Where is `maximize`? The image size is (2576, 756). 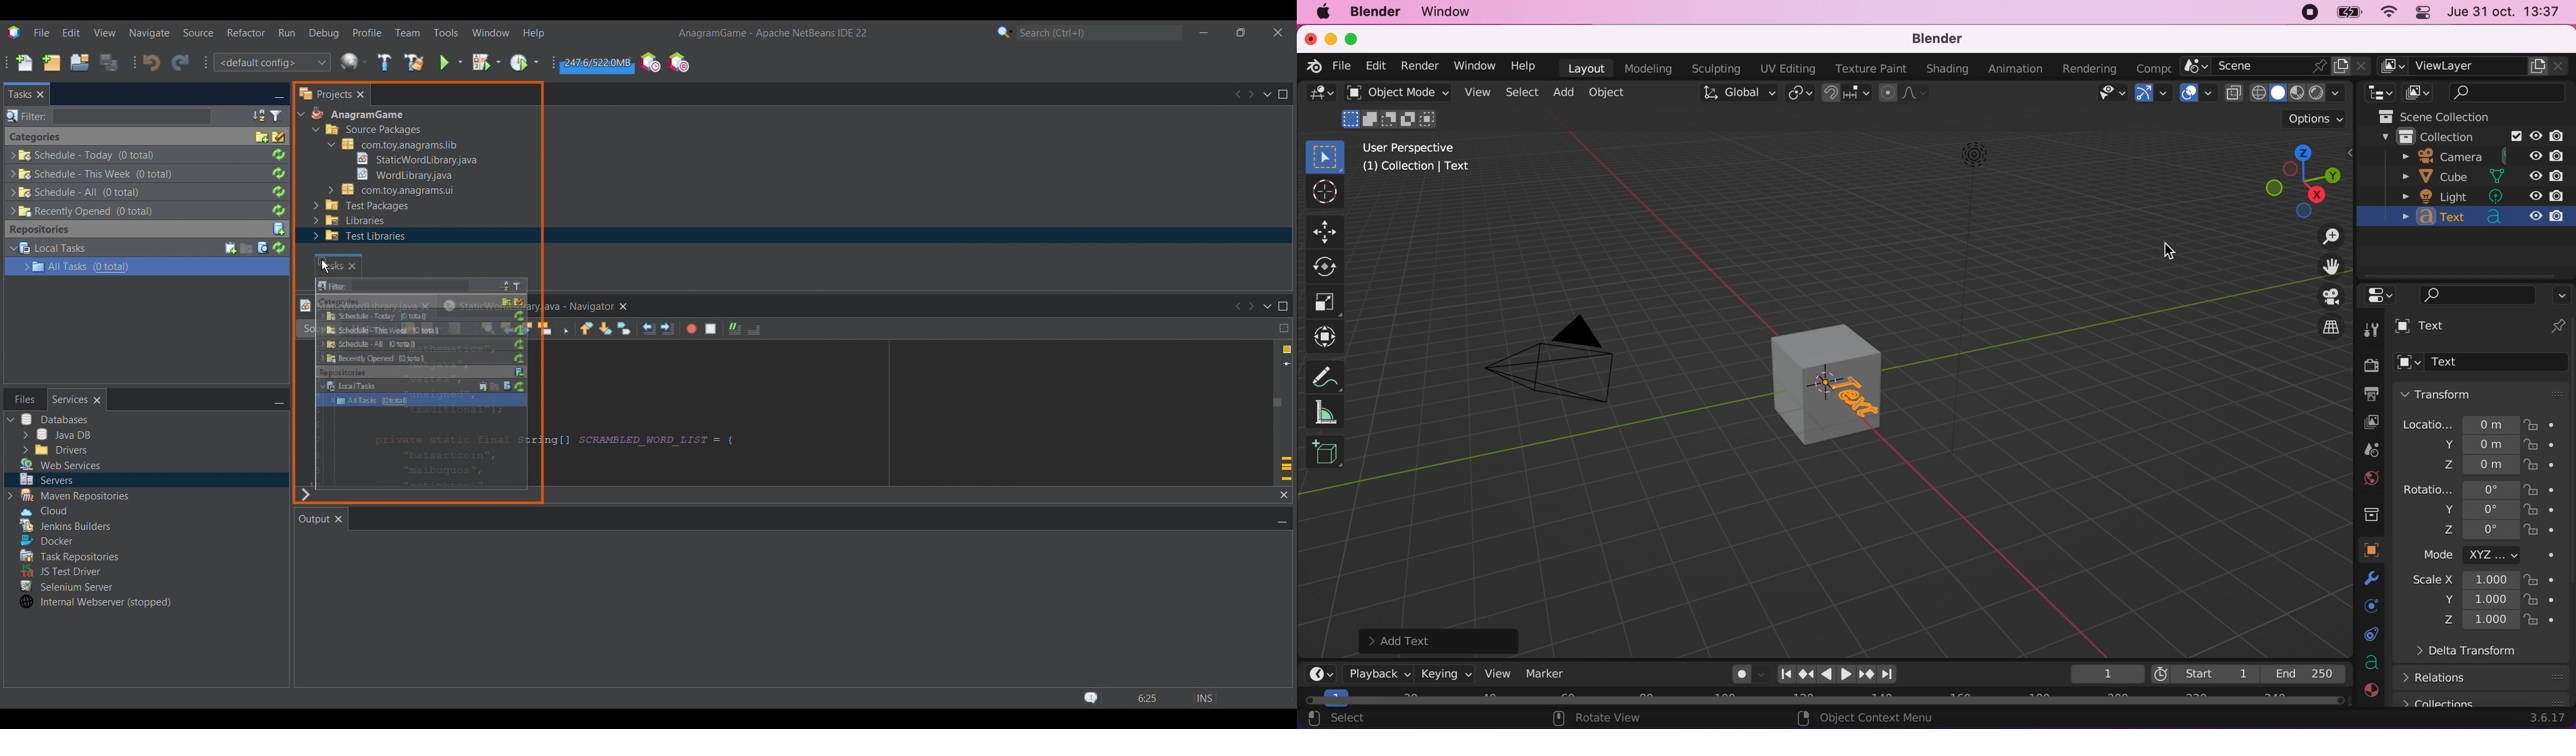 maximize is located at coordinates (1358, 38).